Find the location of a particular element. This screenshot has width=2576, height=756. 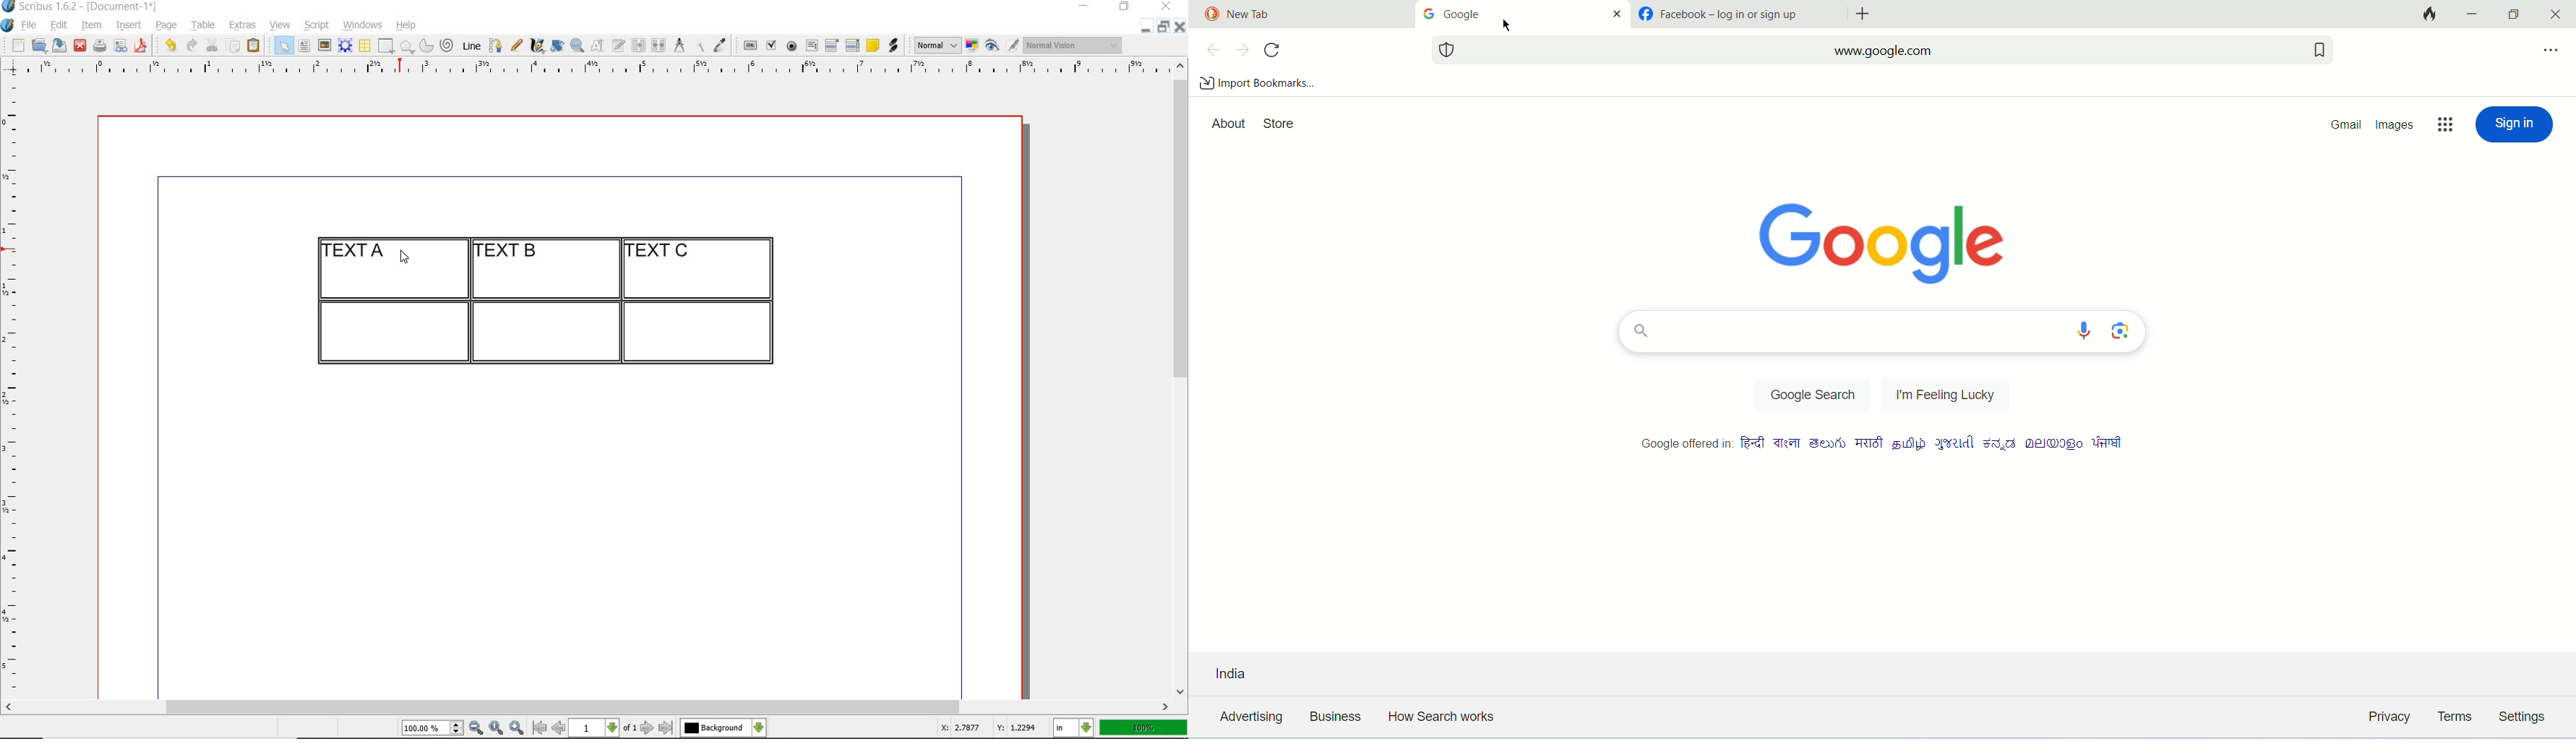

pdf push button is located at coordinates (751, 46).